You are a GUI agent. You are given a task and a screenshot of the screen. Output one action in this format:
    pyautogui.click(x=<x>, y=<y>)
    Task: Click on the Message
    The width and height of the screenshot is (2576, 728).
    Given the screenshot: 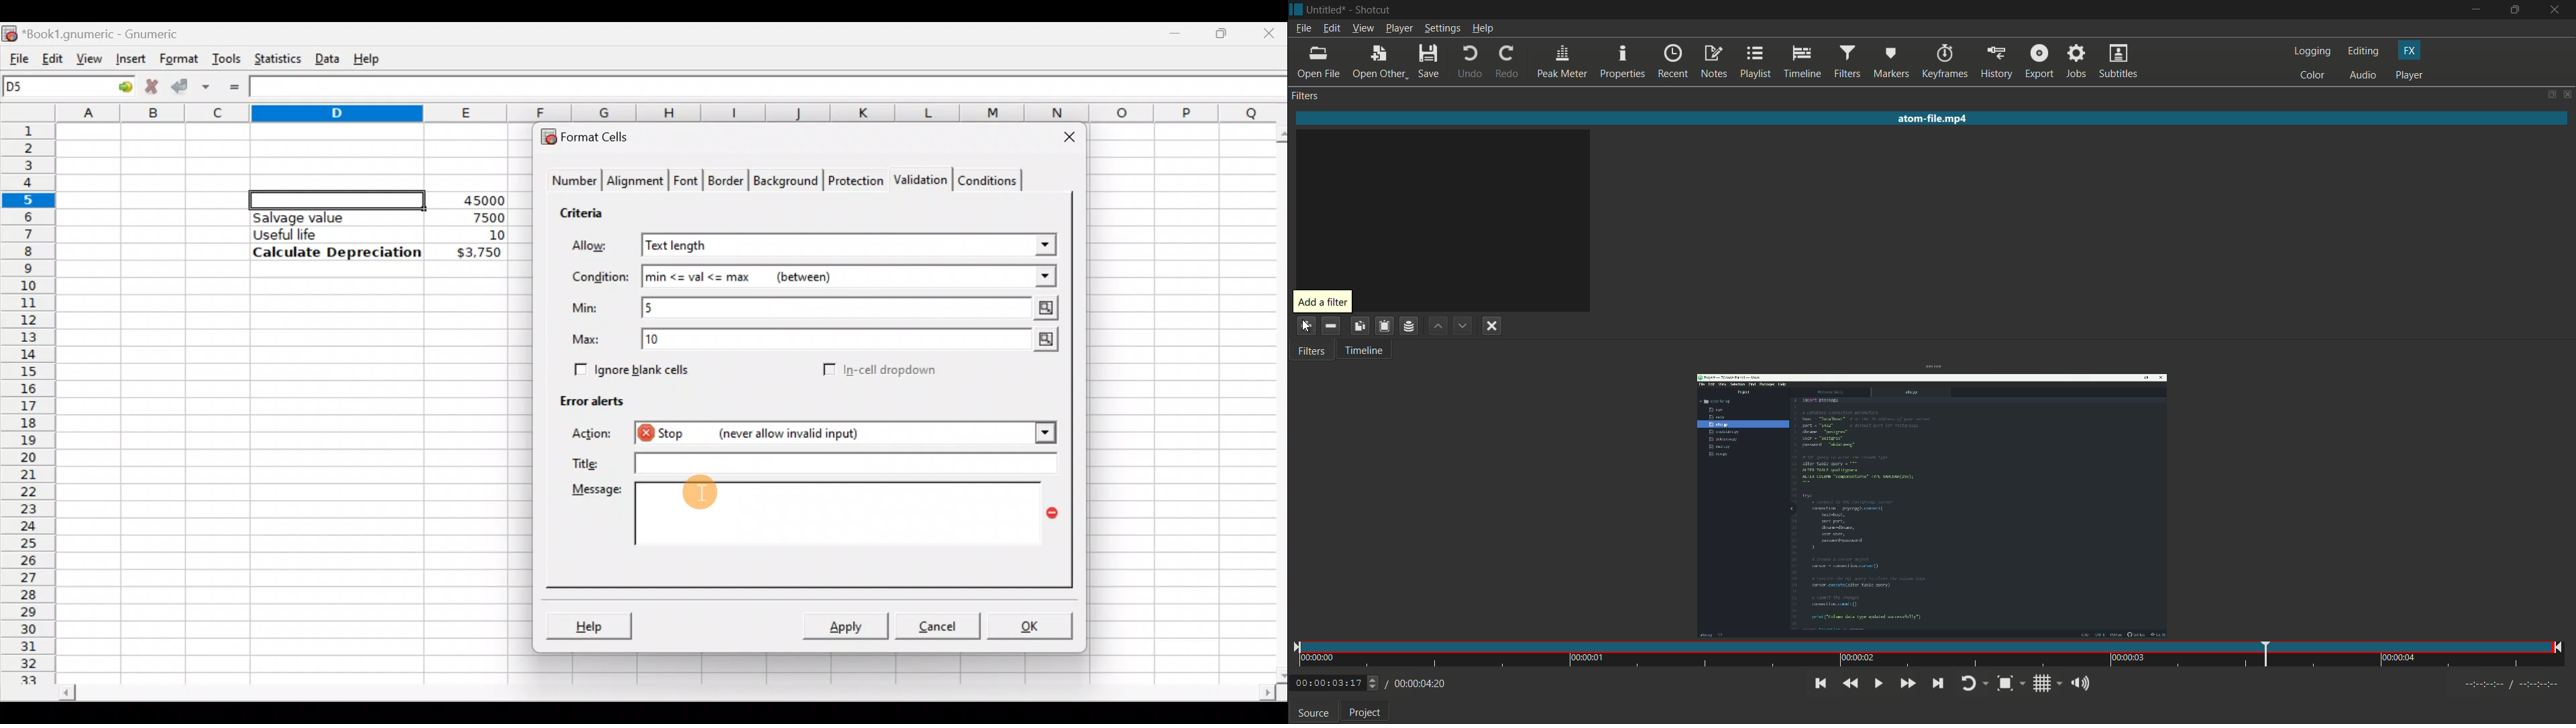 What is the action you would take?
    pyautogui.click(x=594, y=492)
    